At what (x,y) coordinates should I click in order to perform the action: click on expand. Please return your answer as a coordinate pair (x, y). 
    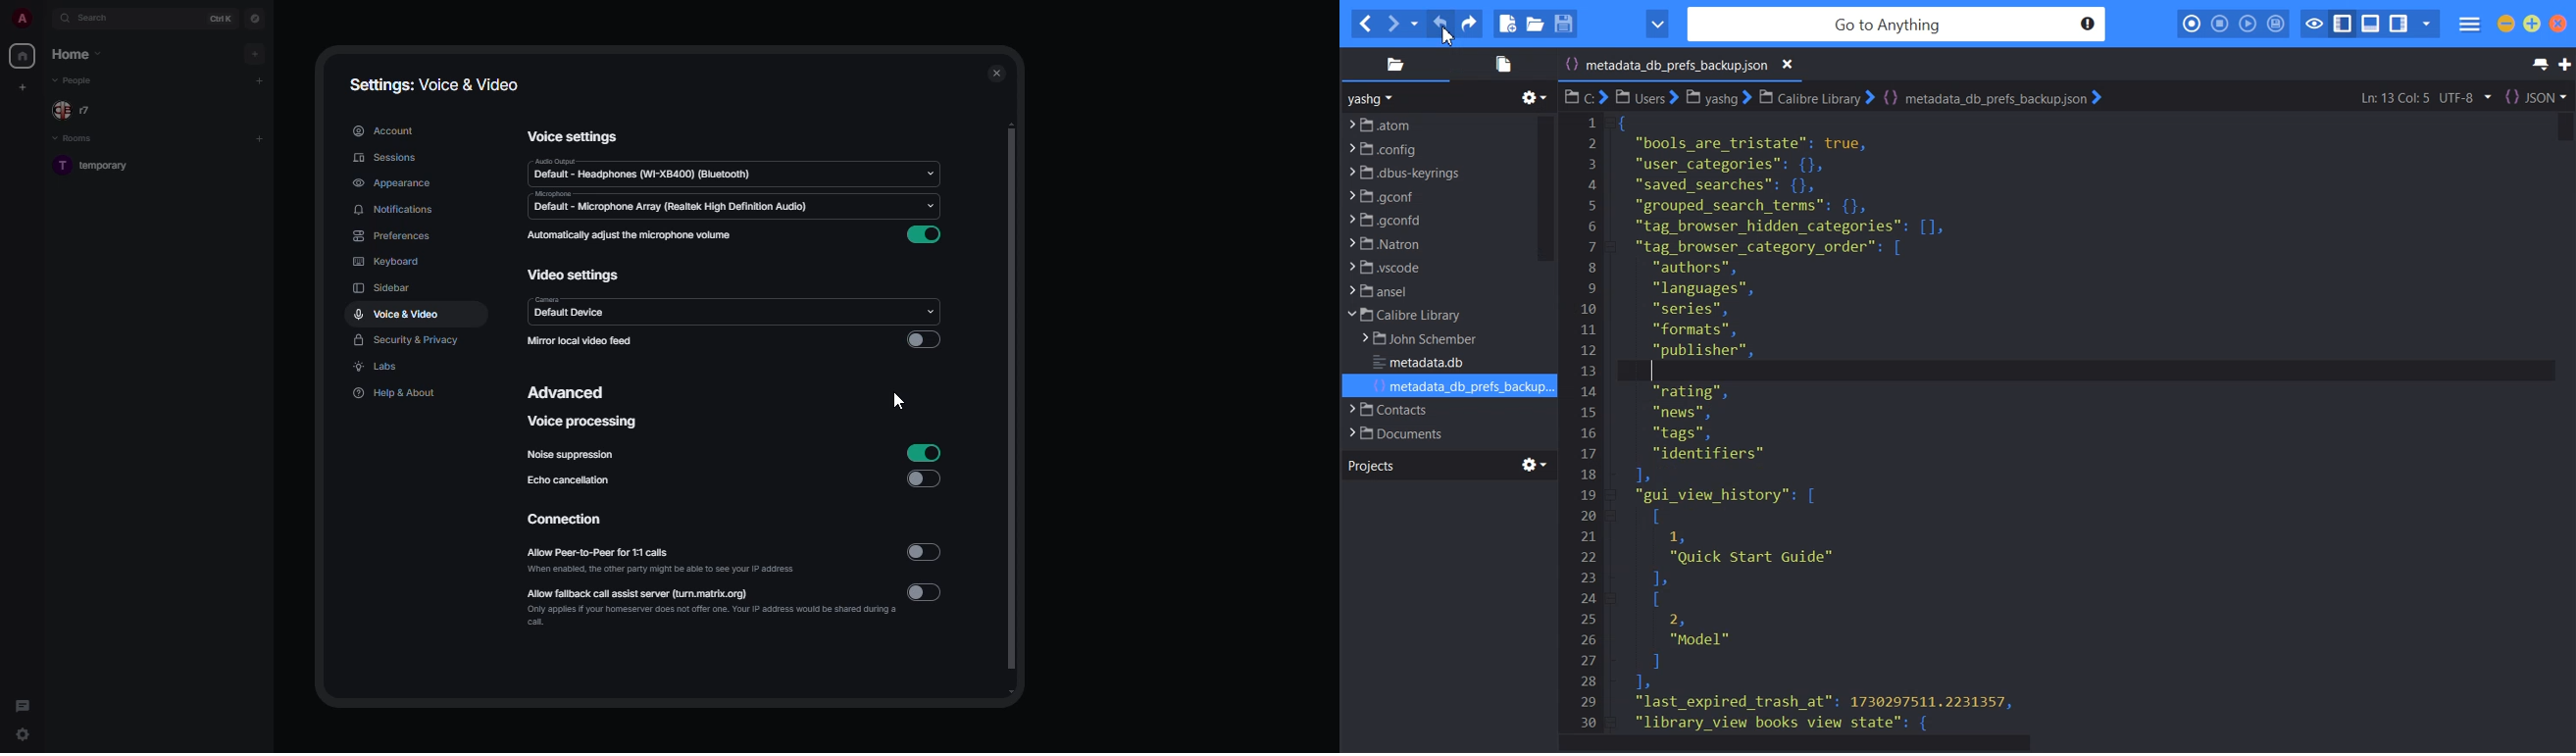
    Looking at the image, I should click on (45, 19).